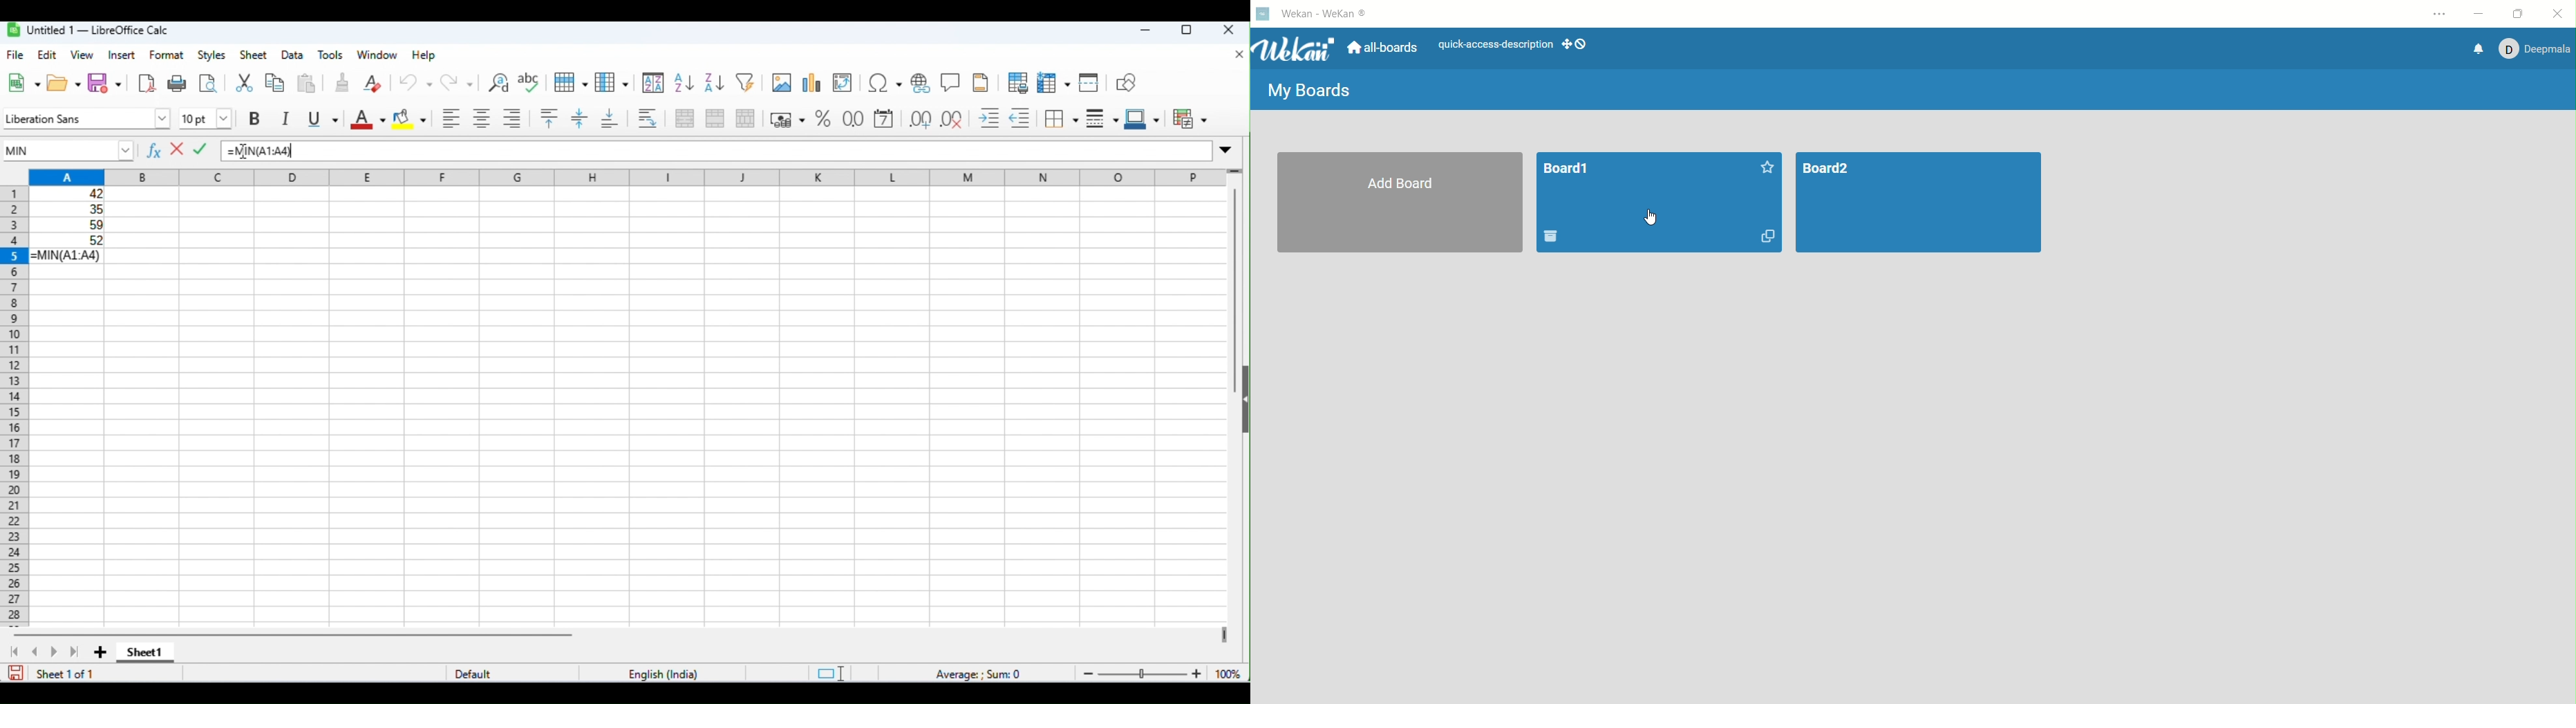 The image size is (2576, 728). What do you see at coordinates (87, 30) in the screenshot?
I see `untitle1-libreoffice calc` at bounding box center [87, 30].